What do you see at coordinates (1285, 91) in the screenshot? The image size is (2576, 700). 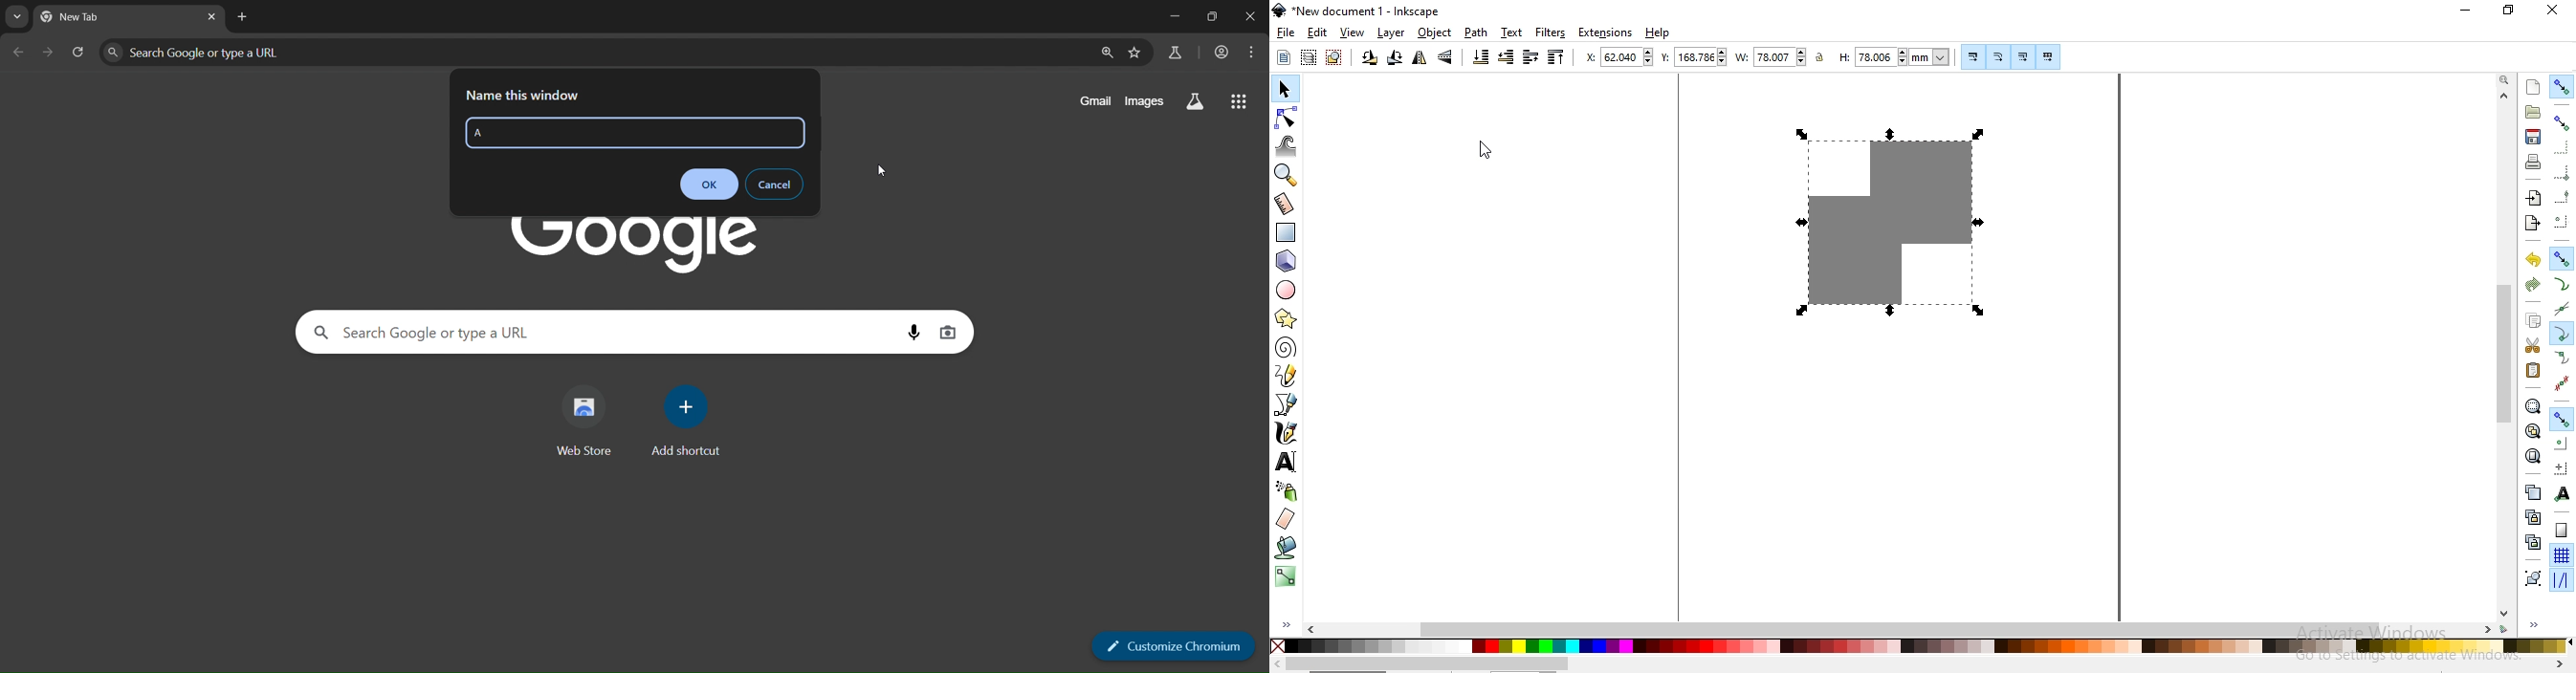 I see `select and transform objects` at bounding box center [1285, 91].